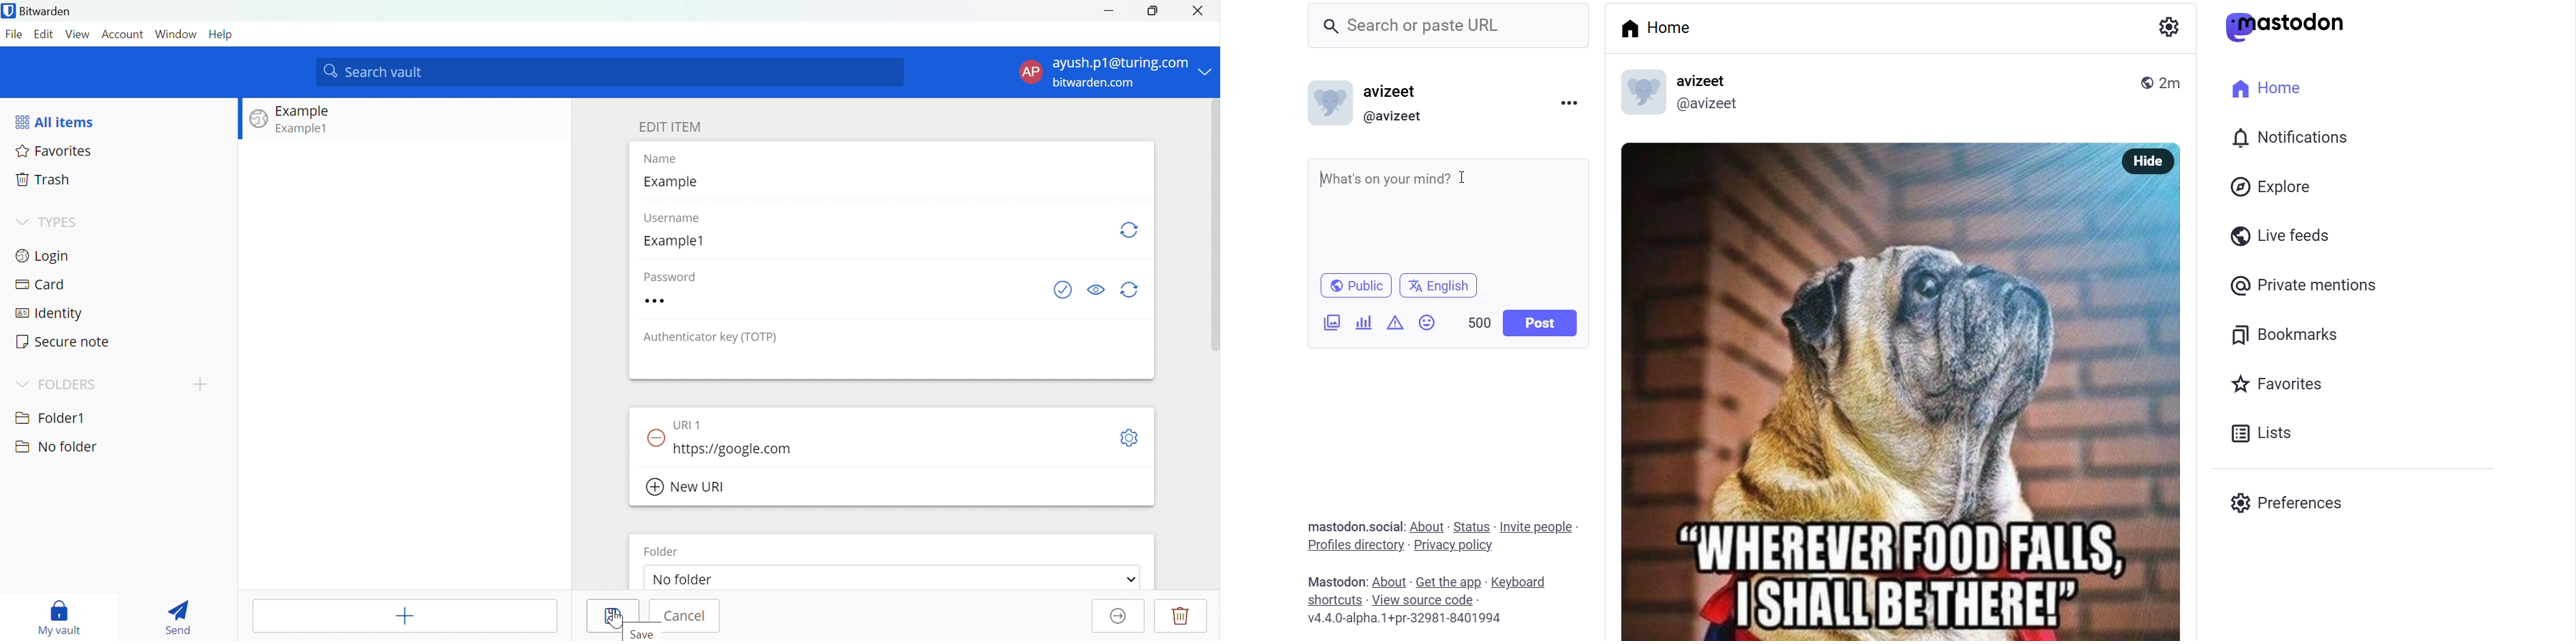 The height and width of the screenshot is (644, 2576). I want to click on hide, so click(2146, 159).